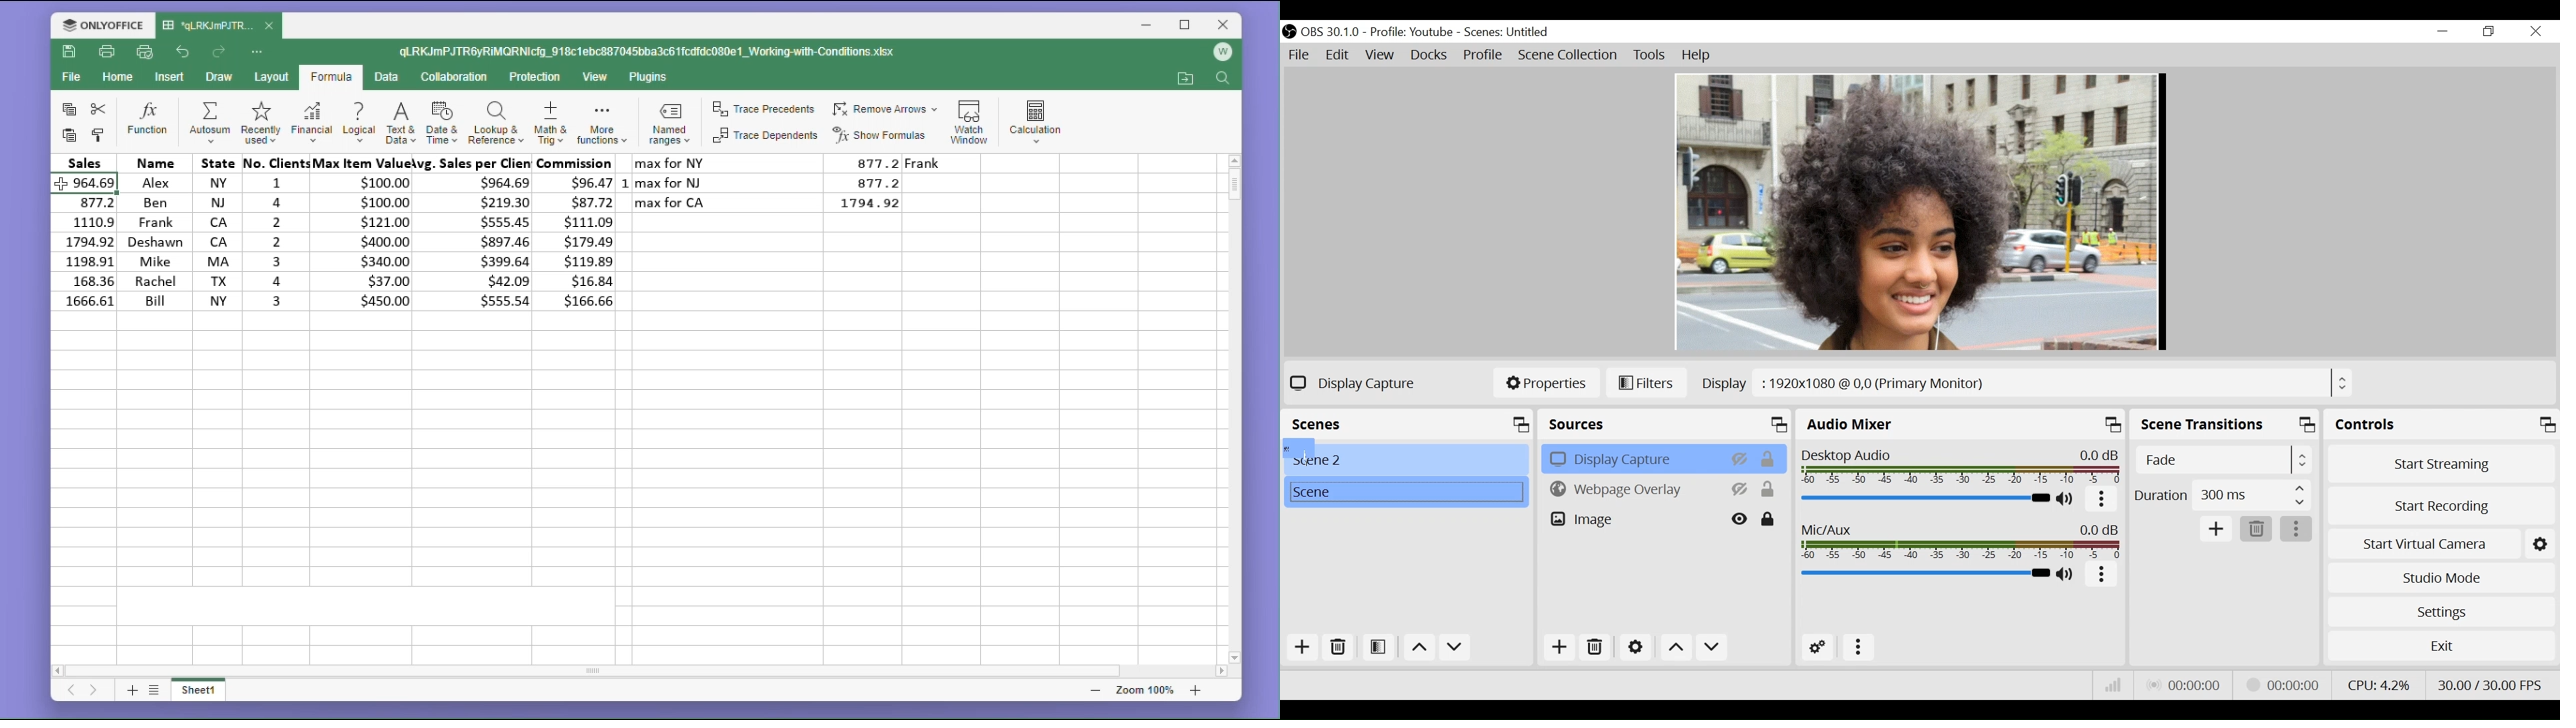 The height and width of the screenshot is (728, 2576). I want to click on zoom in, so click(1195, 690).